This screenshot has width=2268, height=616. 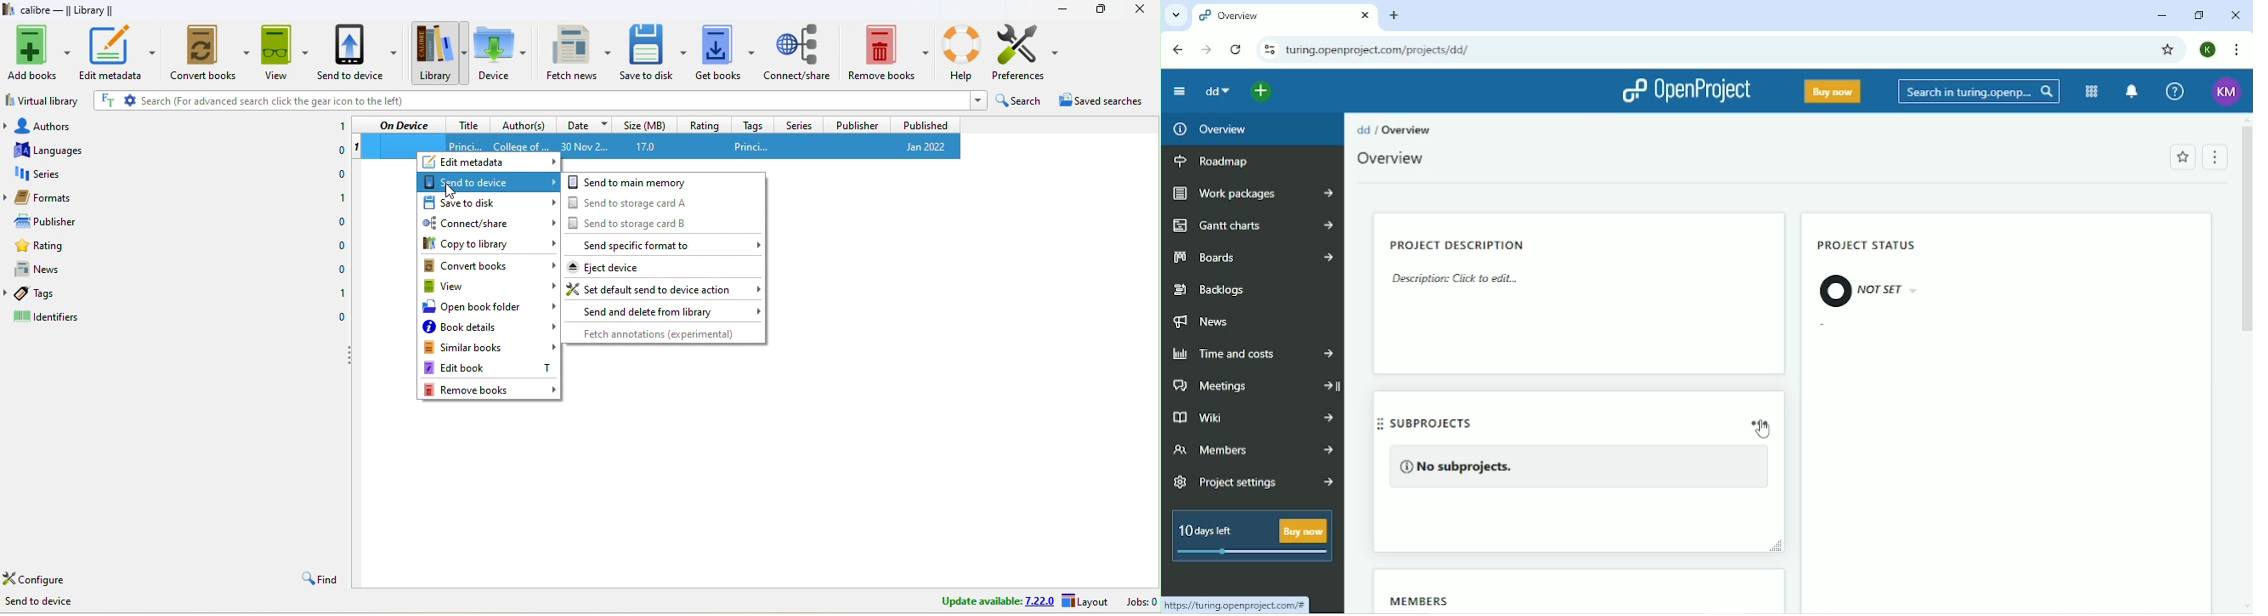 I want to click on send to device, so click(x=489, y=180).